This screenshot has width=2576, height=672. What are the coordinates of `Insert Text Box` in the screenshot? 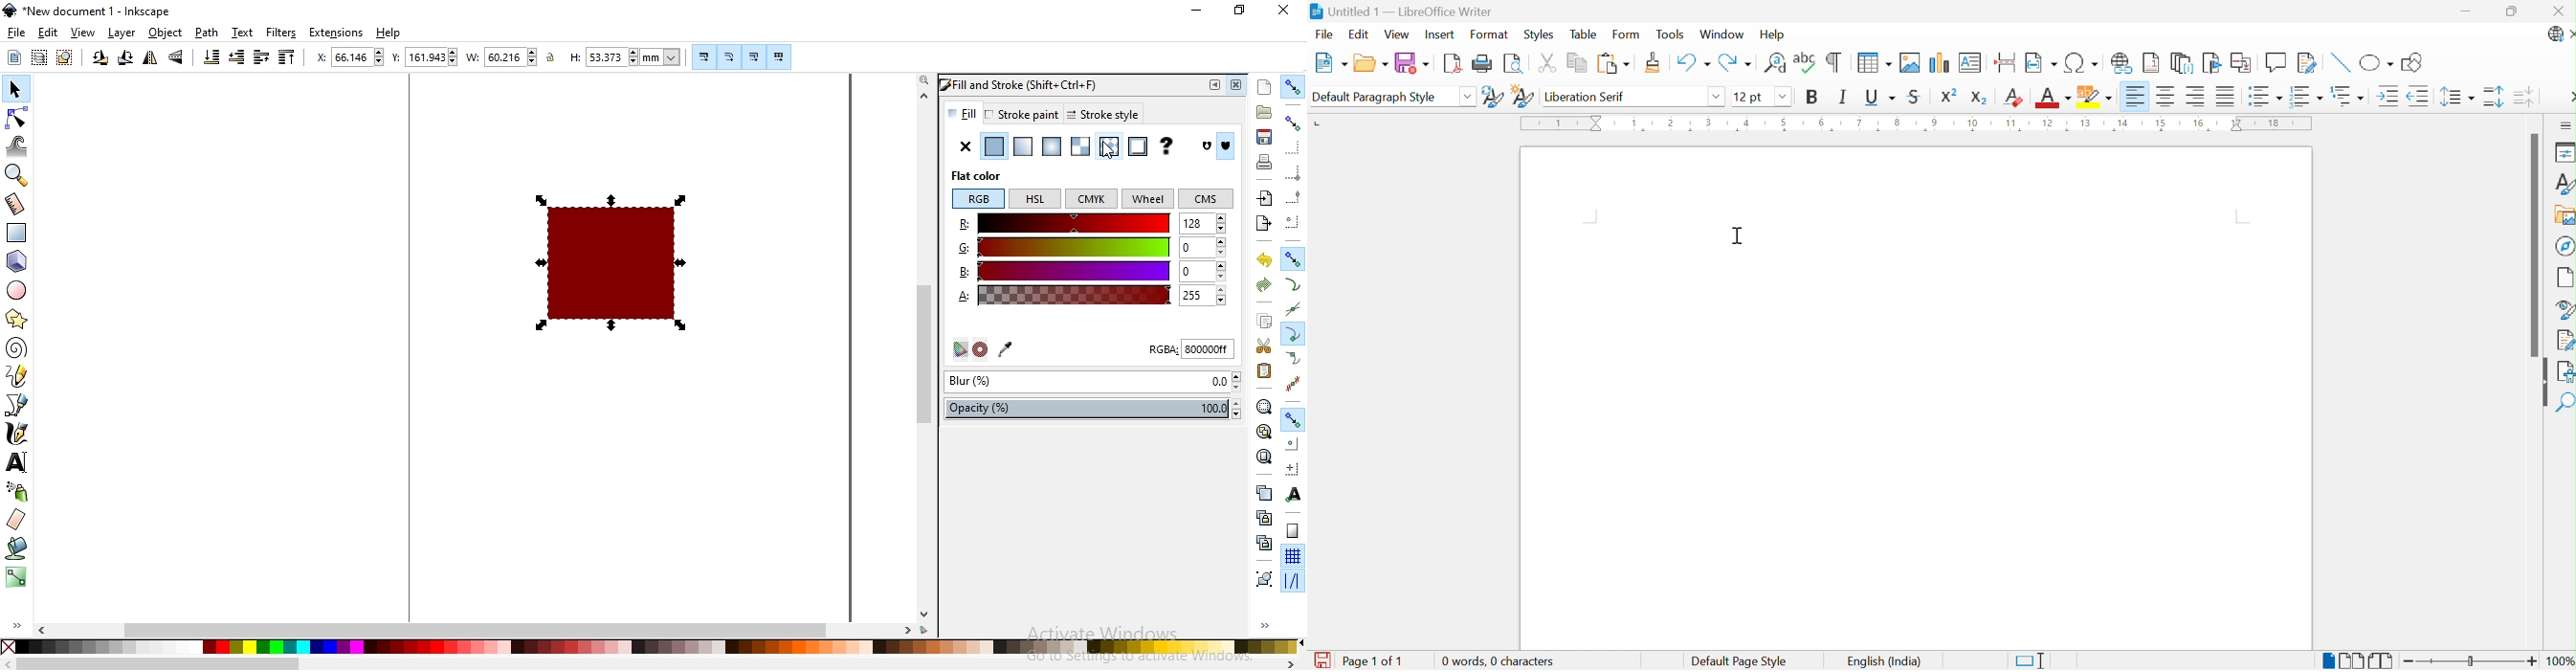 It's located at (1968, 63).